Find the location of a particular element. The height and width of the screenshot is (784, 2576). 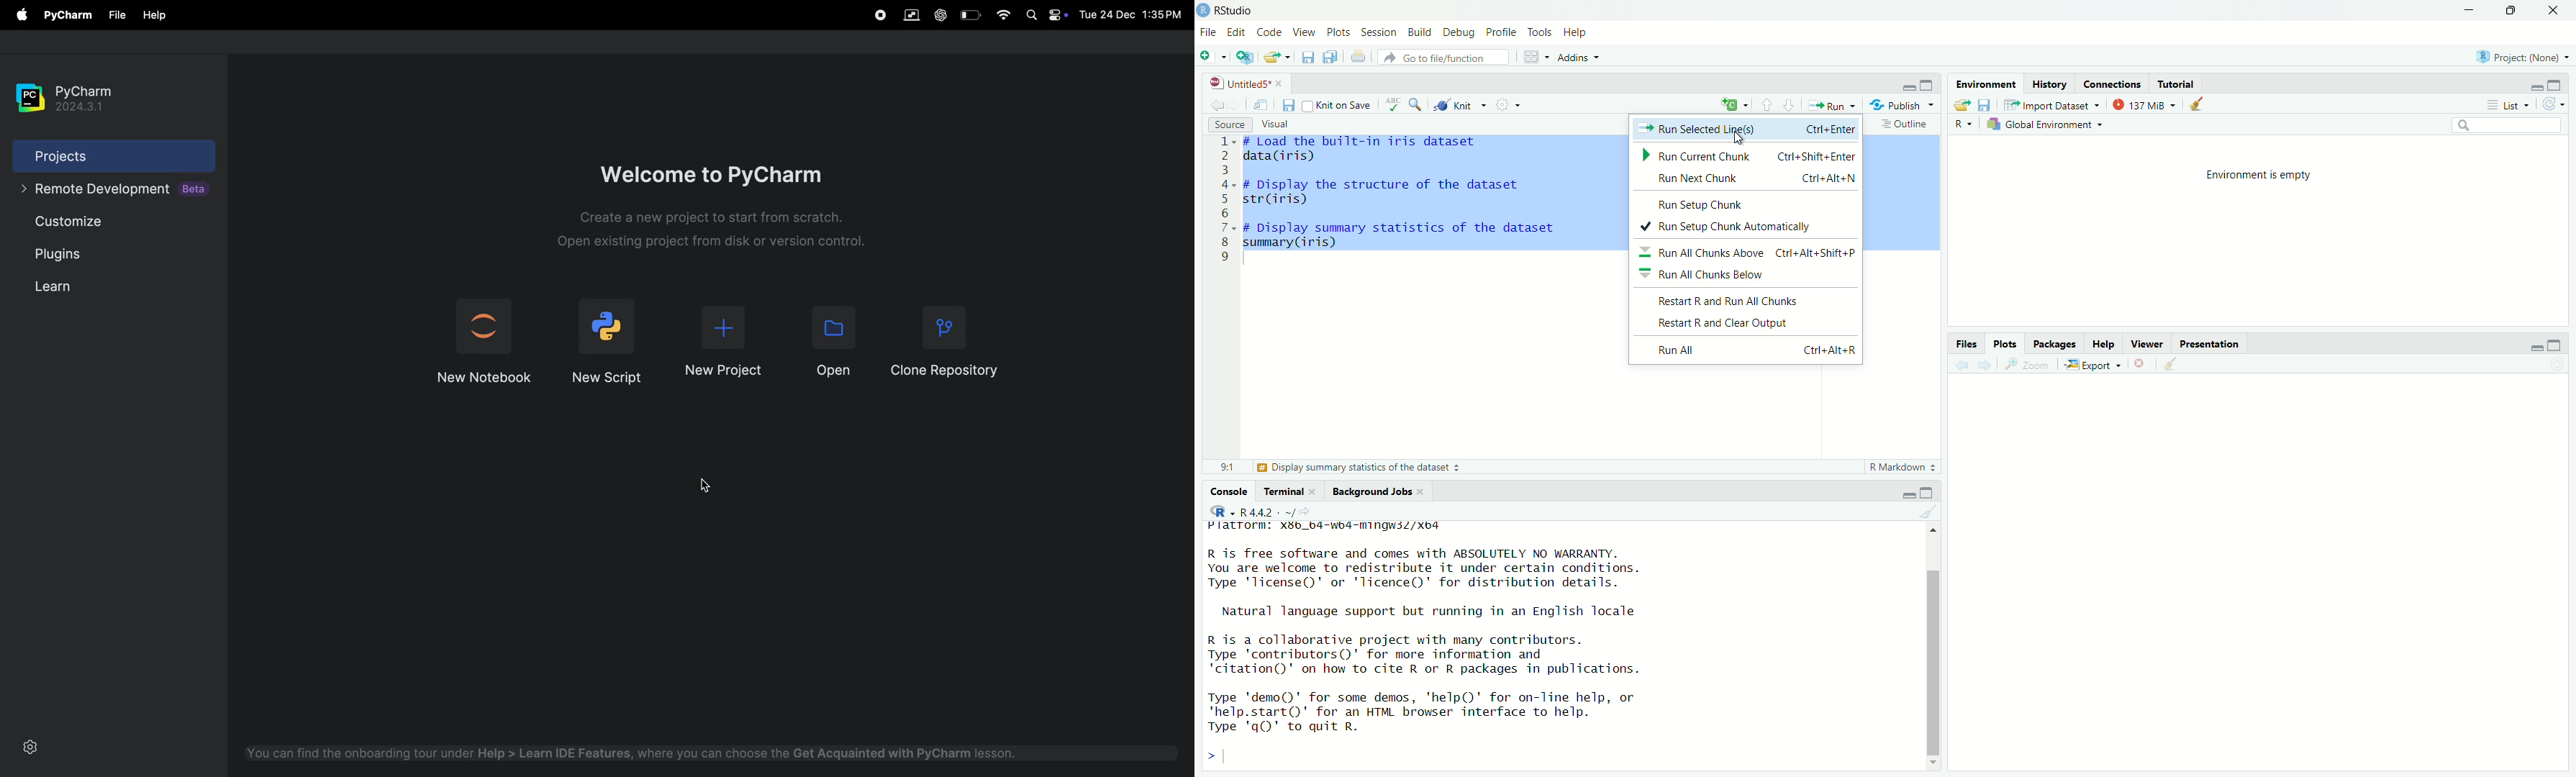

Minimize is located at coordinates (2470, 10).